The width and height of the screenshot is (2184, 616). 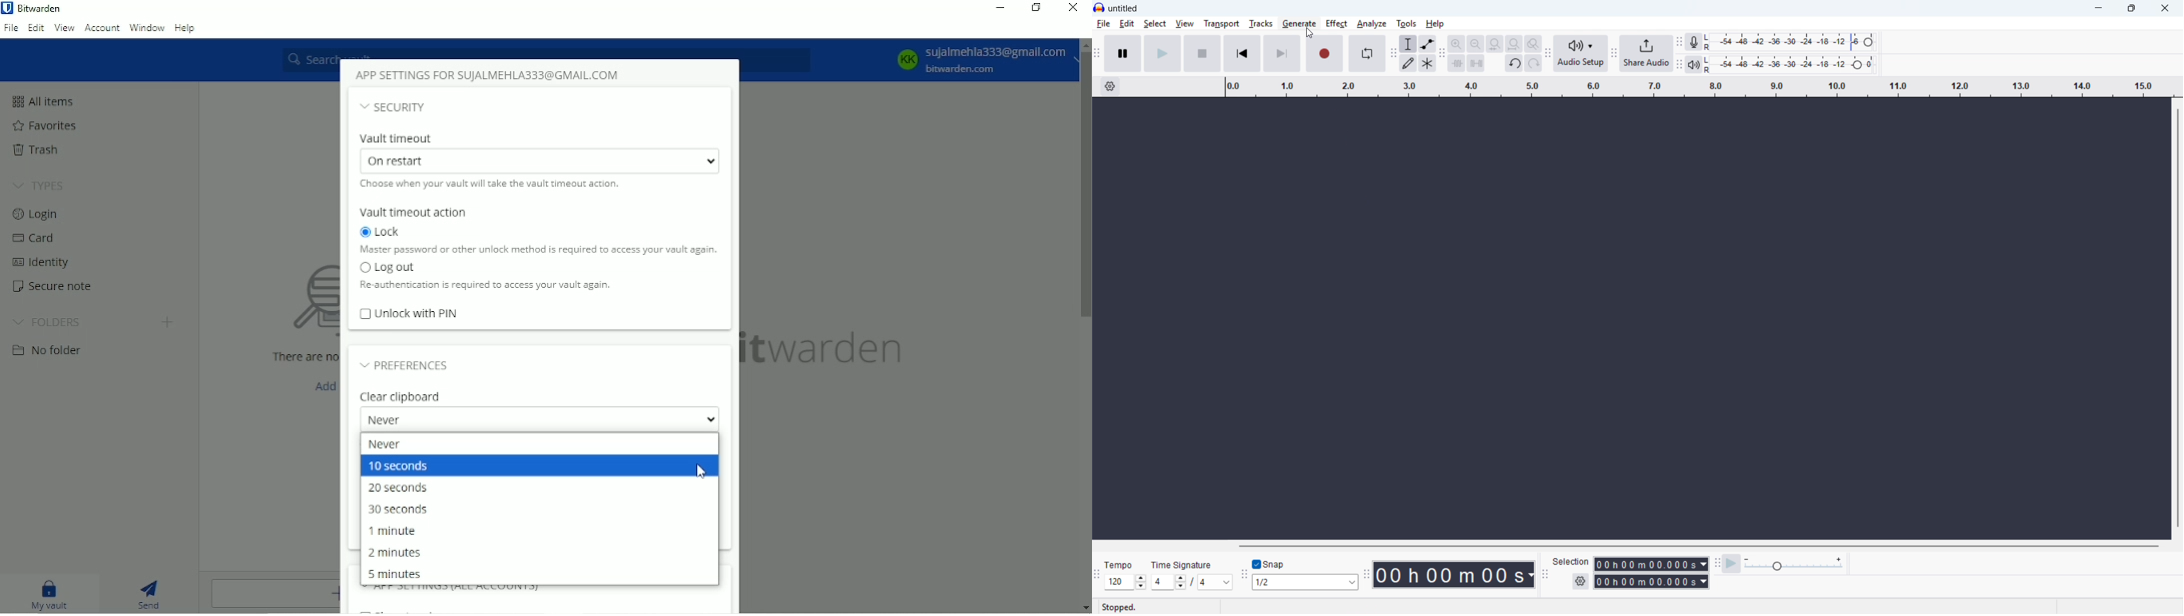 I want to click on Log out, so click(x=387, y=268).